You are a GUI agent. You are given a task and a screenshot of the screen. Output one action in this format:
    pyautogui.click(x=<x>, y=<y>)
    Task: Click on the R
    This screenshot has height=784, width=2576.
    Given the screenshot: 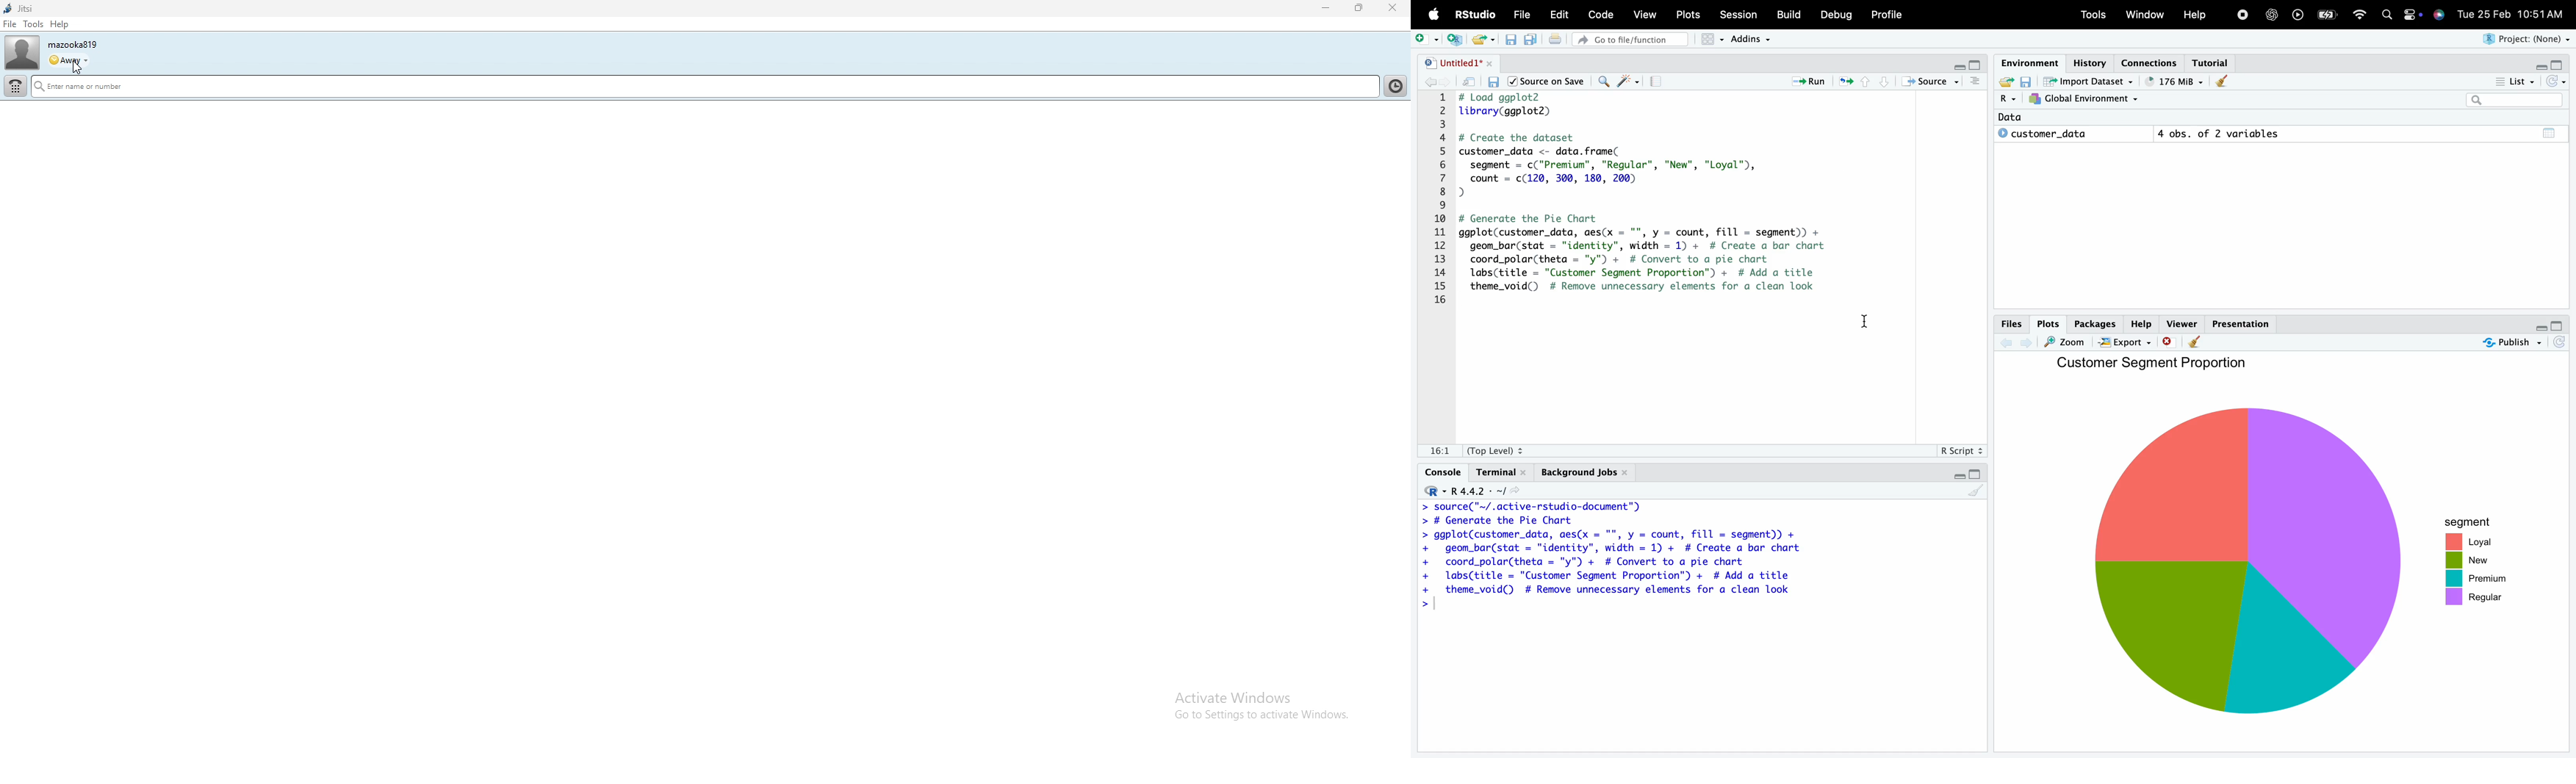 What is the action you would take?
    pyautogui.click(x=2001, y=98)
    